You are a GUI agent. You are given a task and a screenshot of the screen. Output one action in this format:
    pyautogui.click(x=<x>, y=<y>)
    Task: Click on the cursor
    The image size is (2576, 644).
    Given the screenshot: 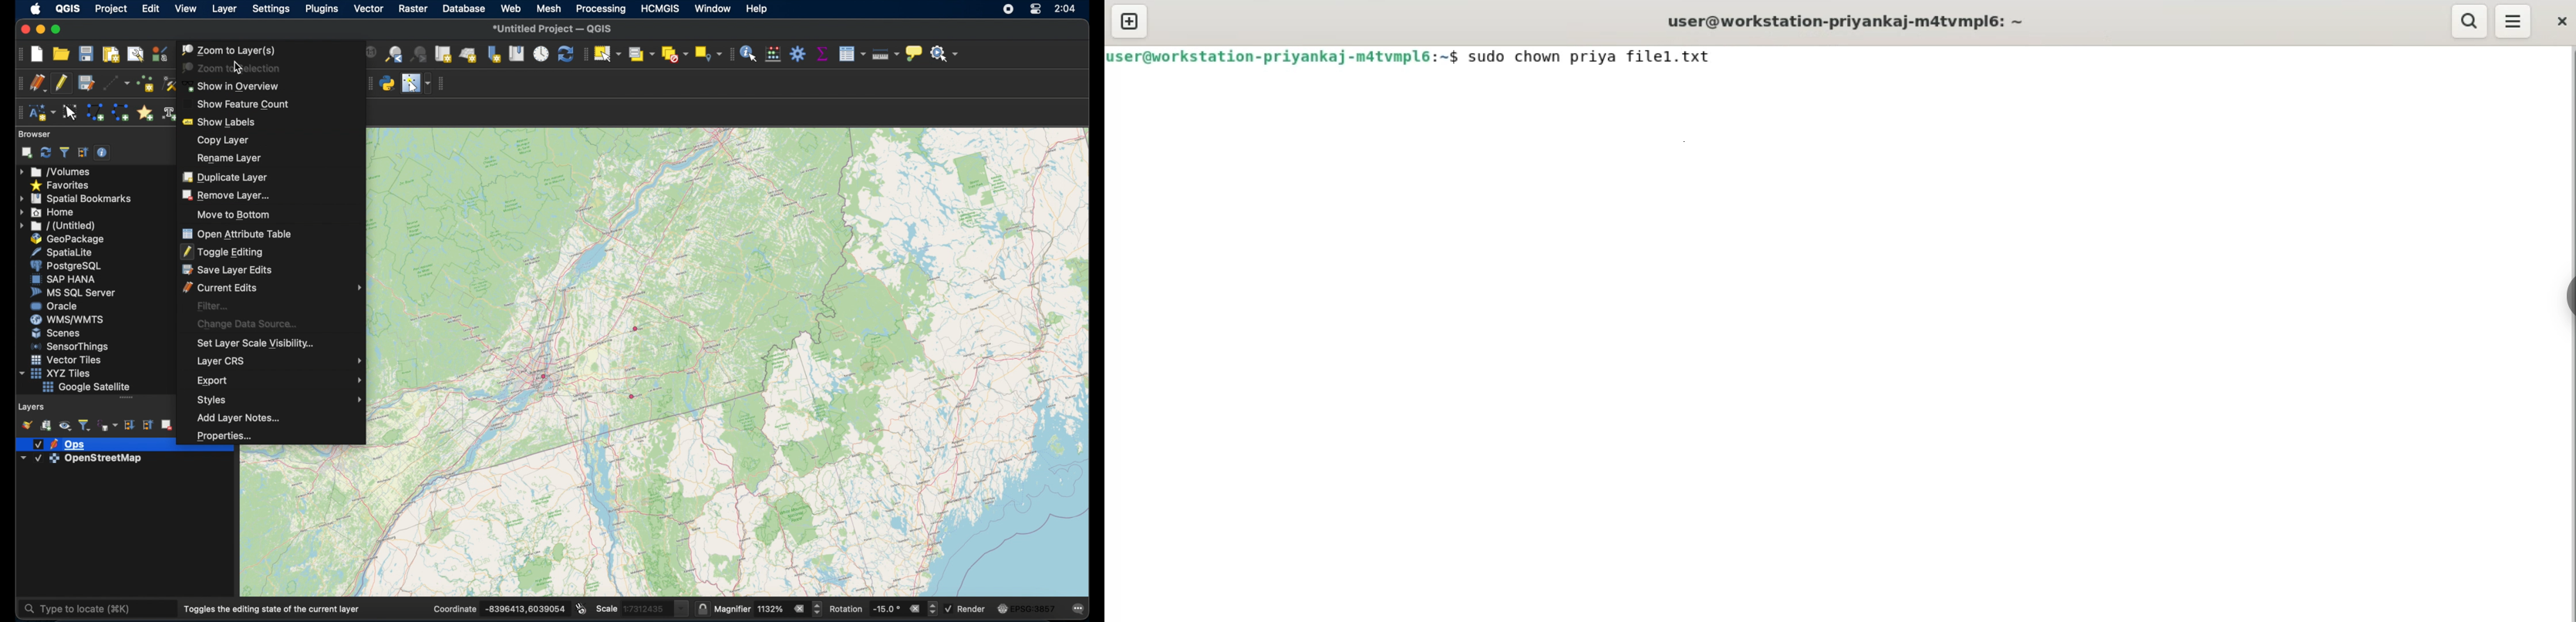 What is the action you would take?
    pyautogui.click(x=241, y=70)
    